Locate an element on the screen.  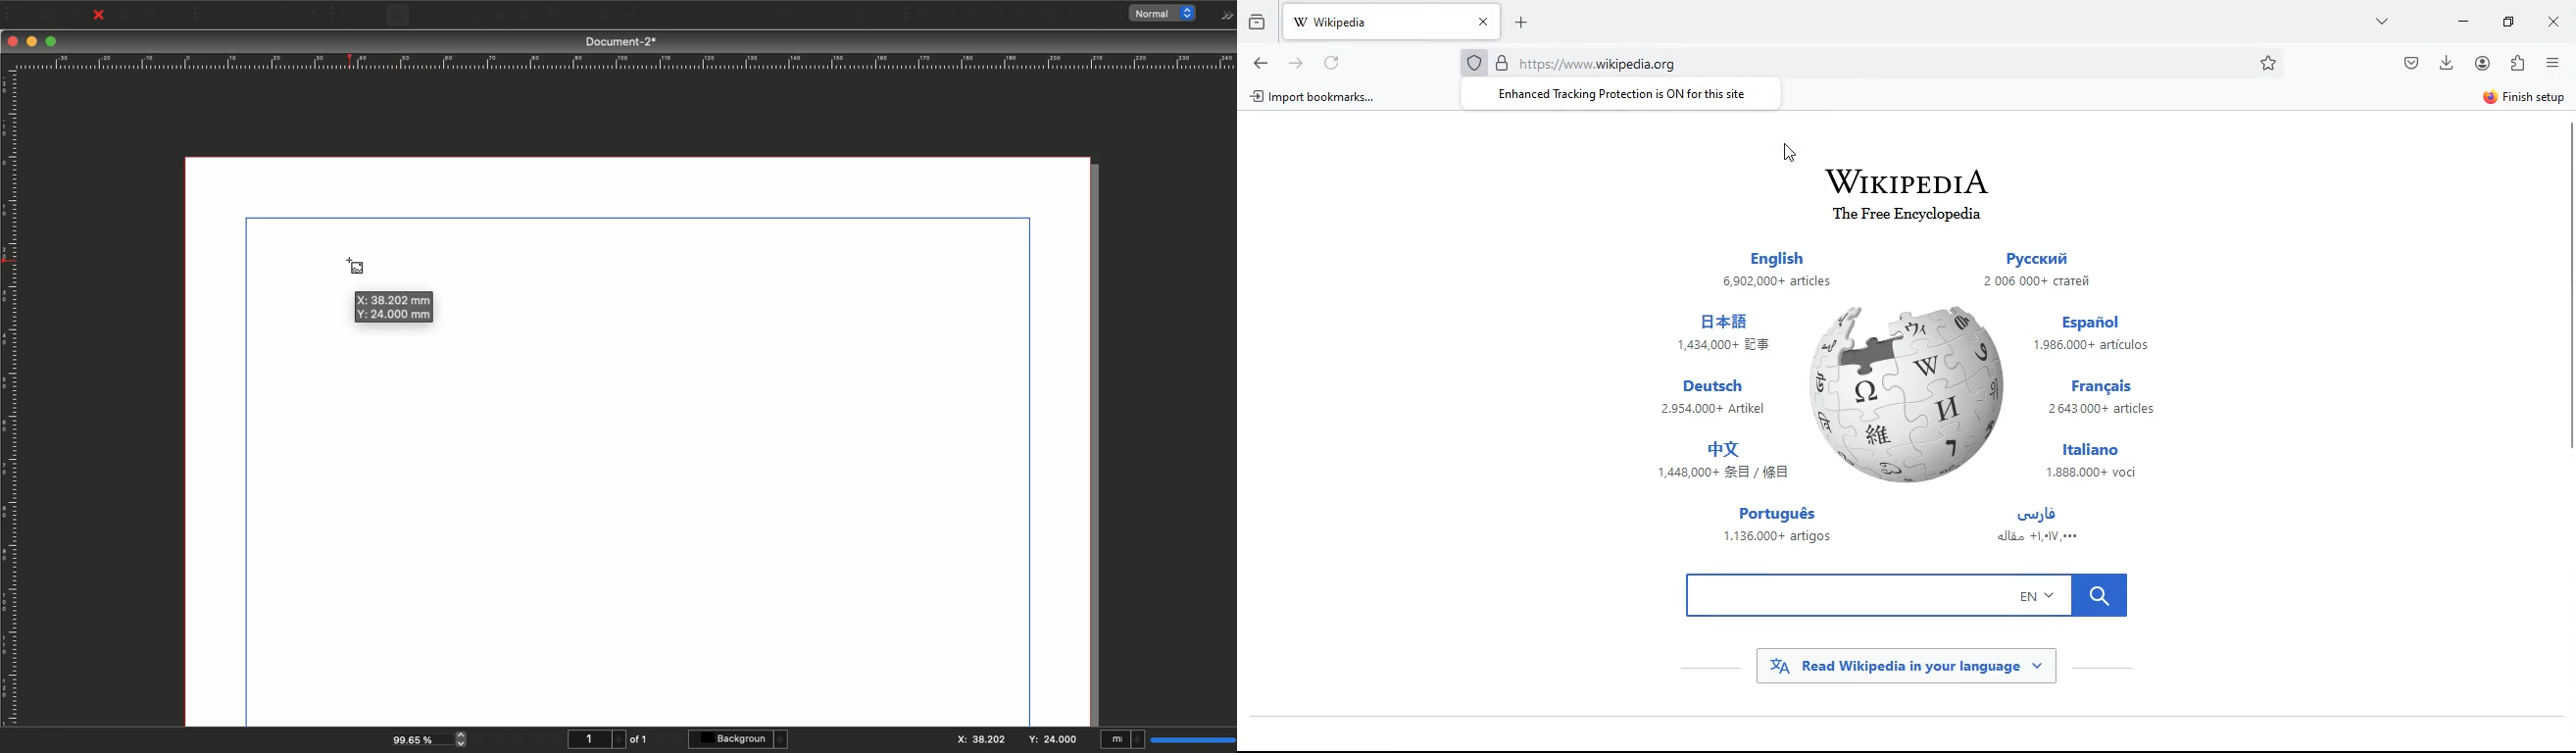
PDF list box is located at coordinates (1051, 15).